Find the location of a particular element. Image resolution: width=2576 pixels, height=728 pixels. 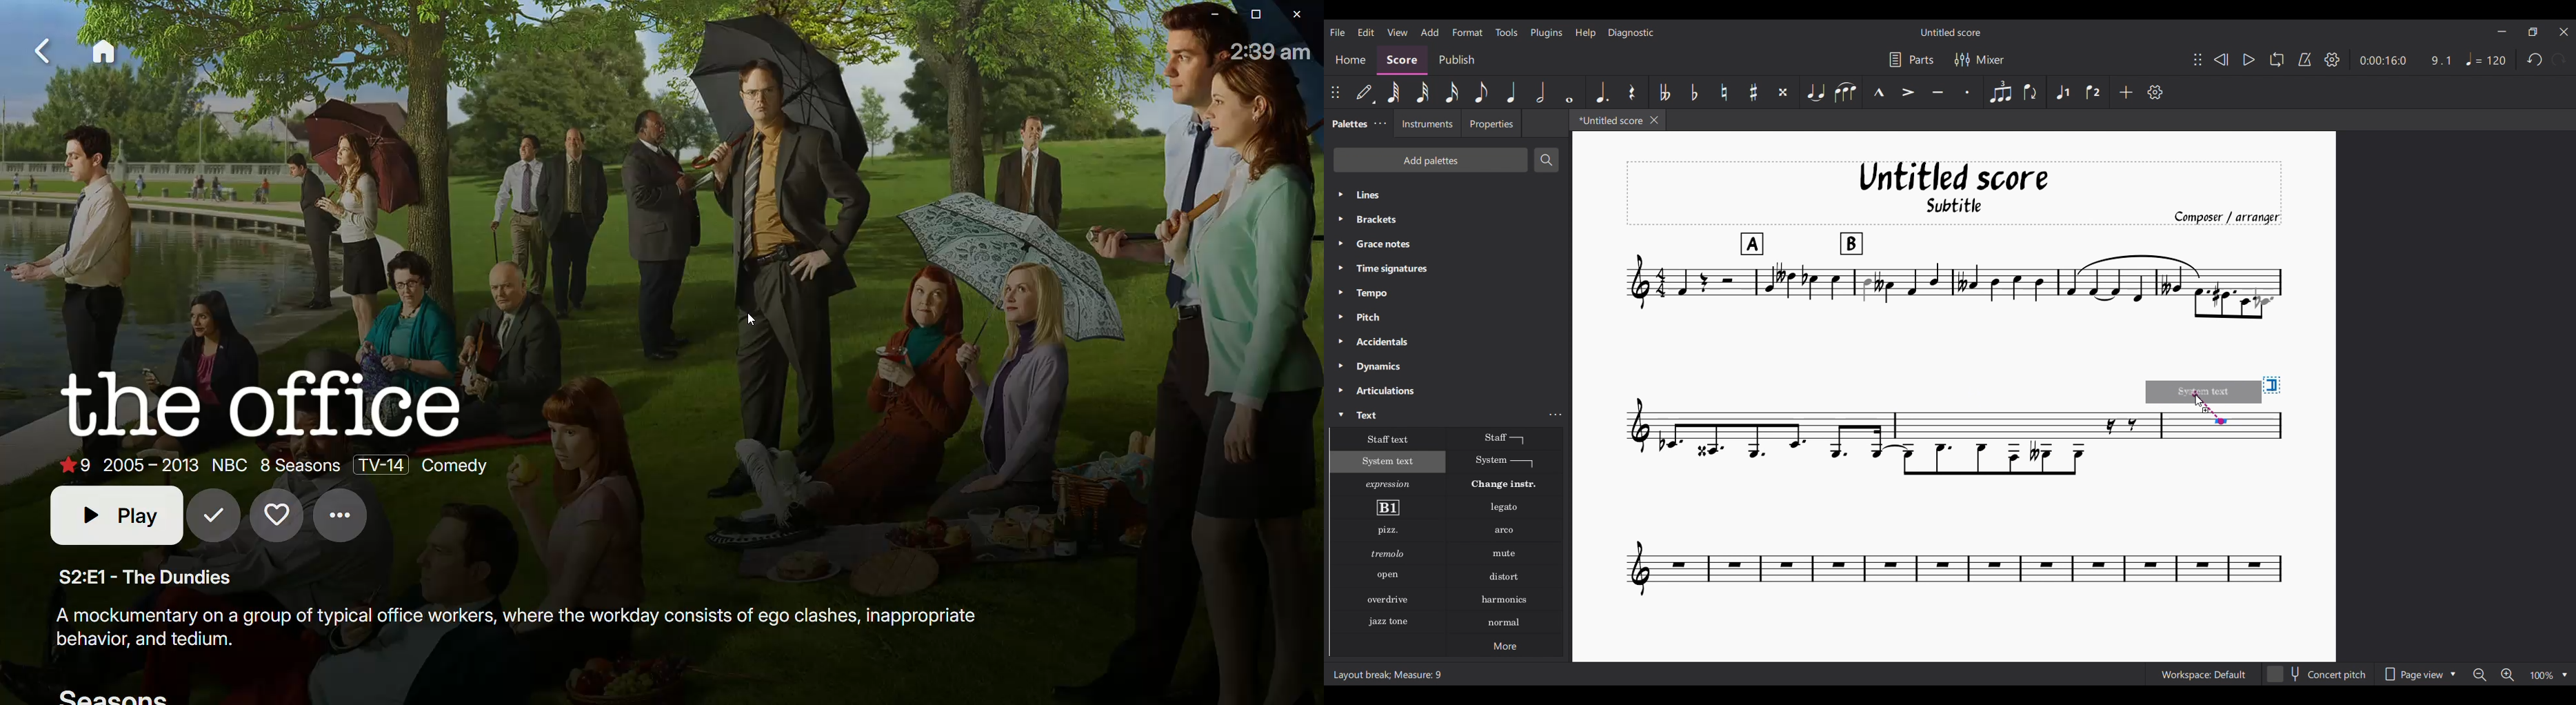

Rewind is located at coordinates (2222, 59).